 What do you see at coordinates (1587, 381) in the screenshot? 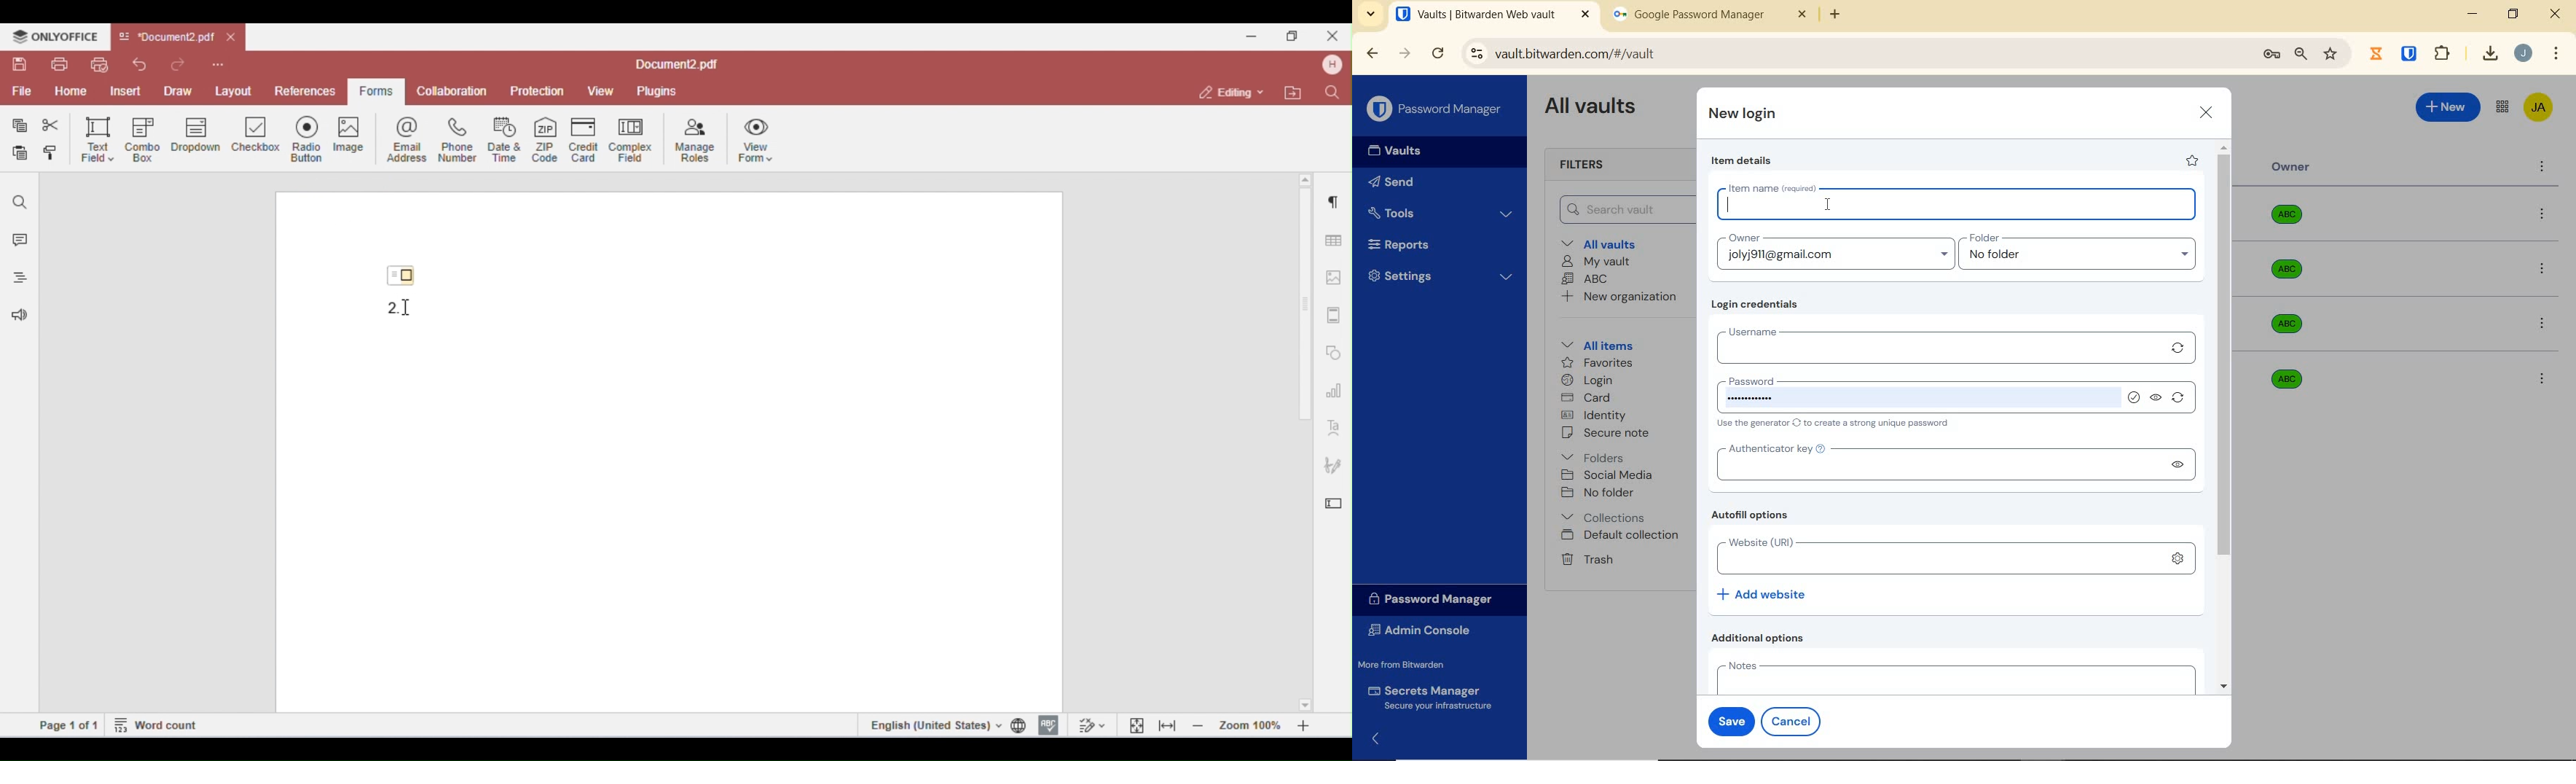
I see `login` at bounding box center [1587, 381].